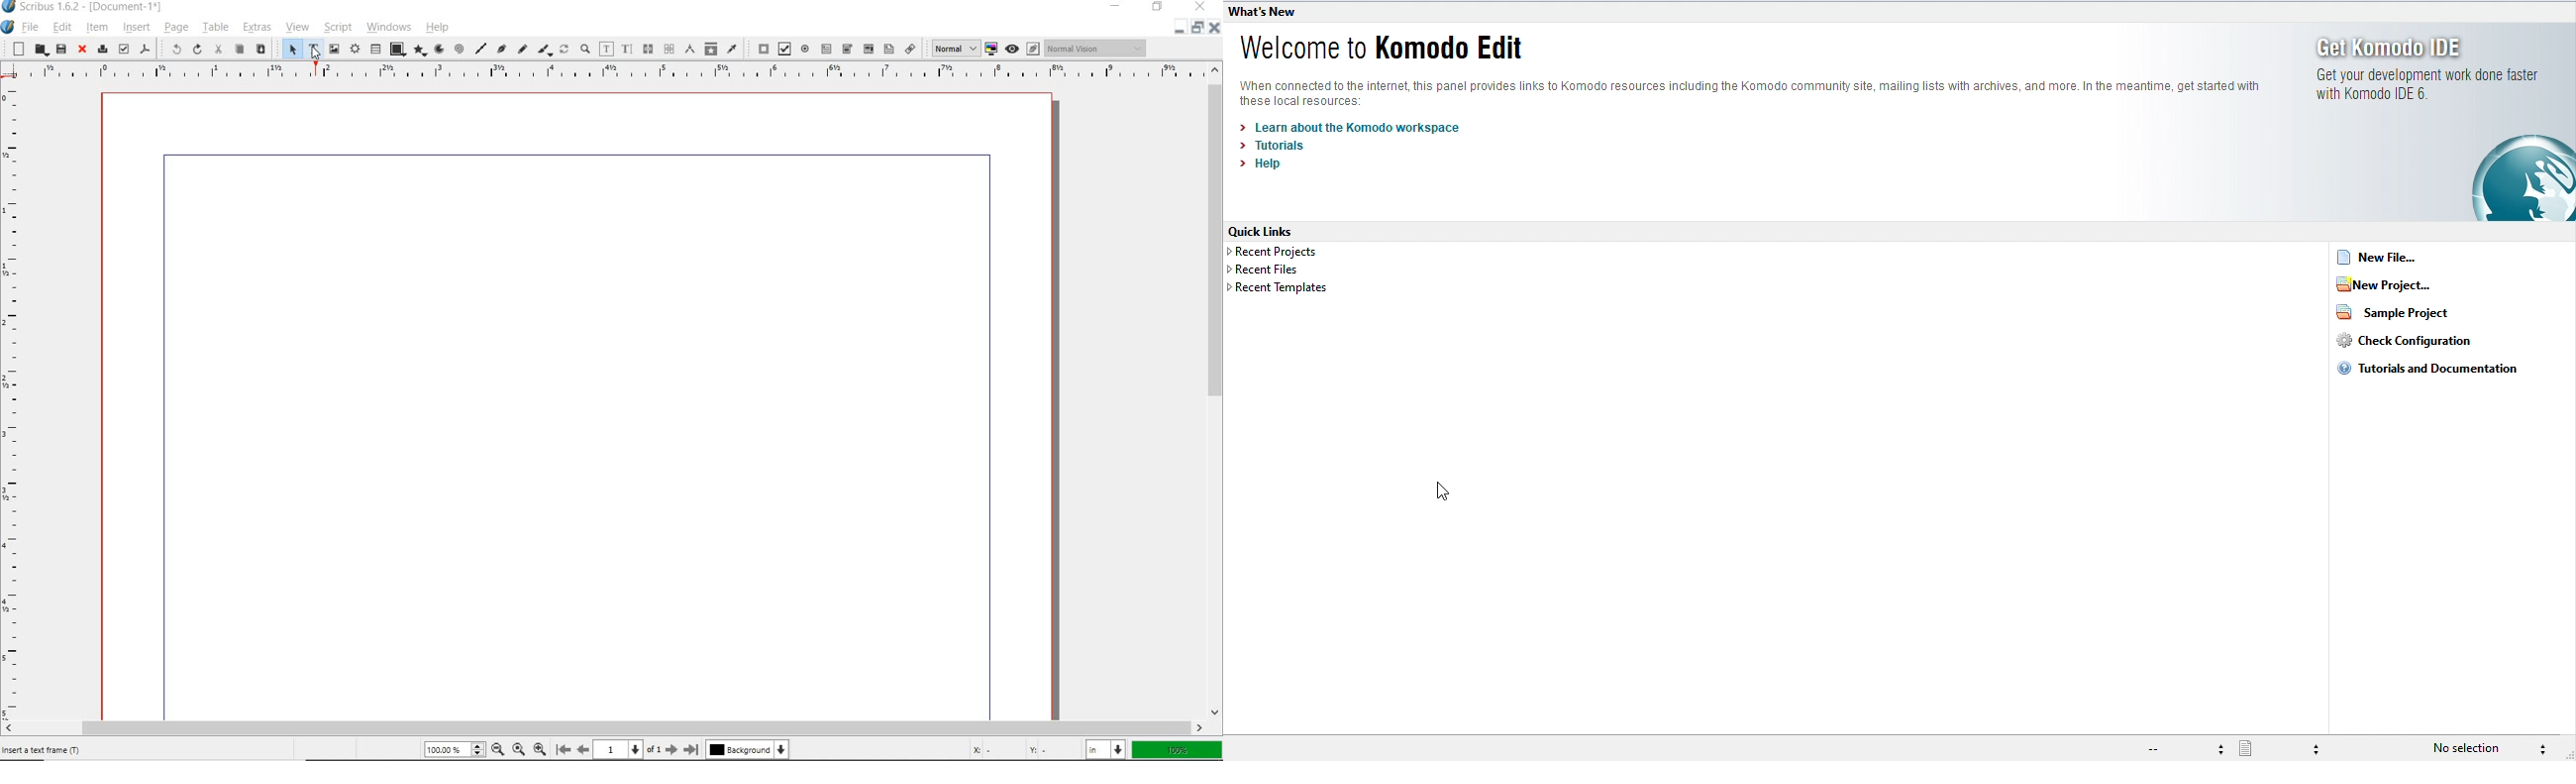  What do you see at coordinates (1035, 48) in the screenshot?
I see `Edit in preview mode` at bounding box center [1035, 48].